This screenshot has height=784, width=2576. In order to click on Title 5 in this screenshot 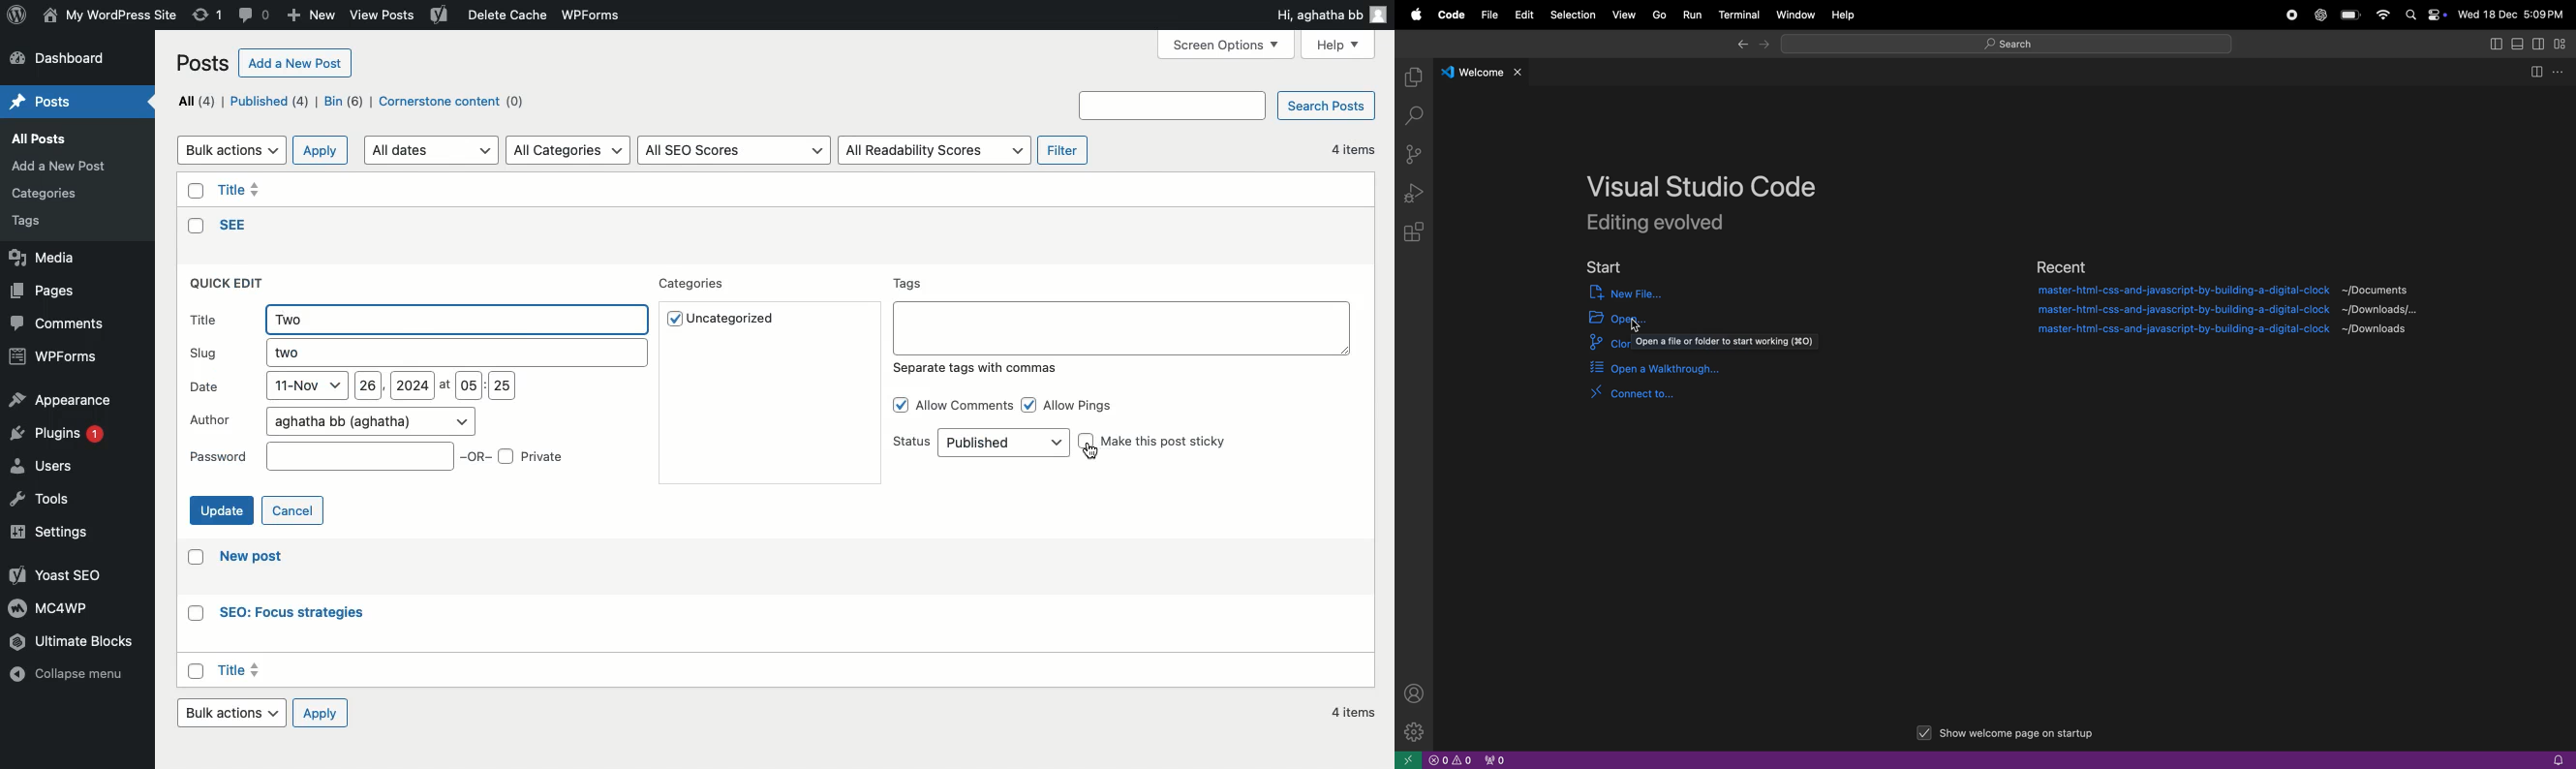, I will do `click(241, 187)`.